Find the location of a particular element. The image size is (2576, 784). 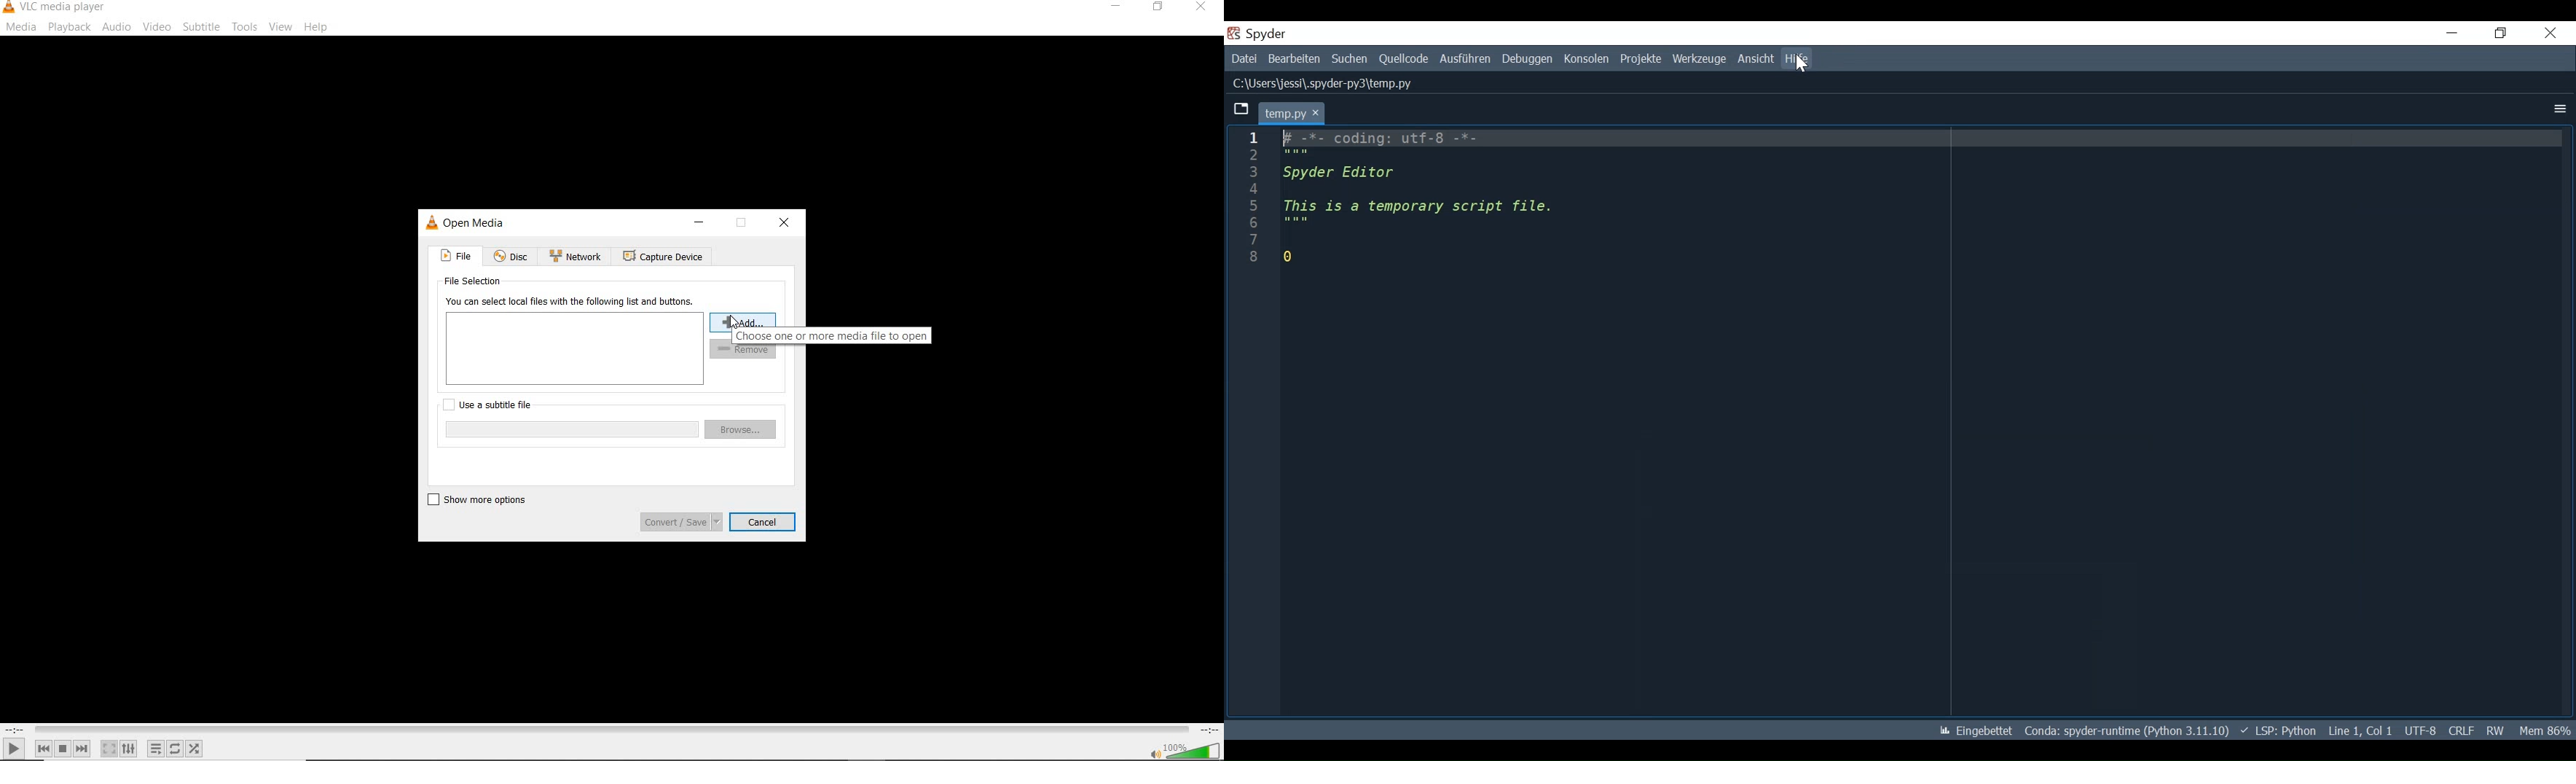

restore down is located at coordinates (1161, 7).